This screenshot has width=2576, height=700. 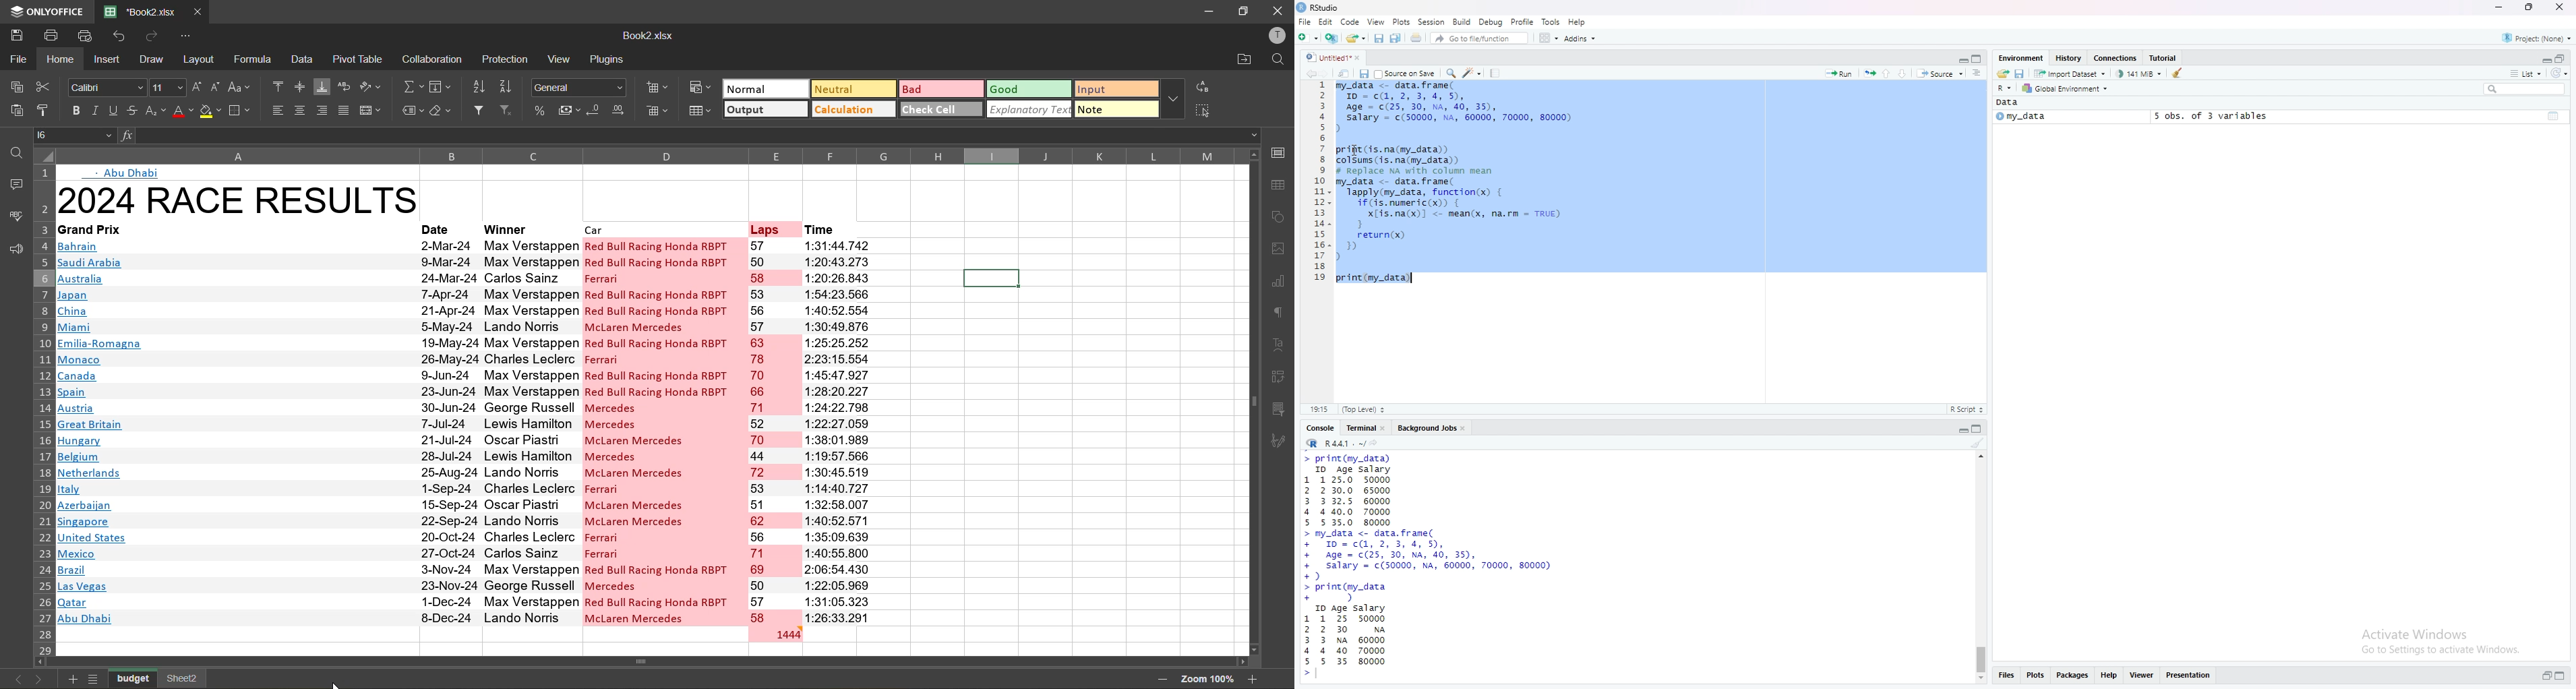 What do you see at coordinates (1363, 74) in the screenshot?
I see `save current document` at bounding box center [1363, 74].